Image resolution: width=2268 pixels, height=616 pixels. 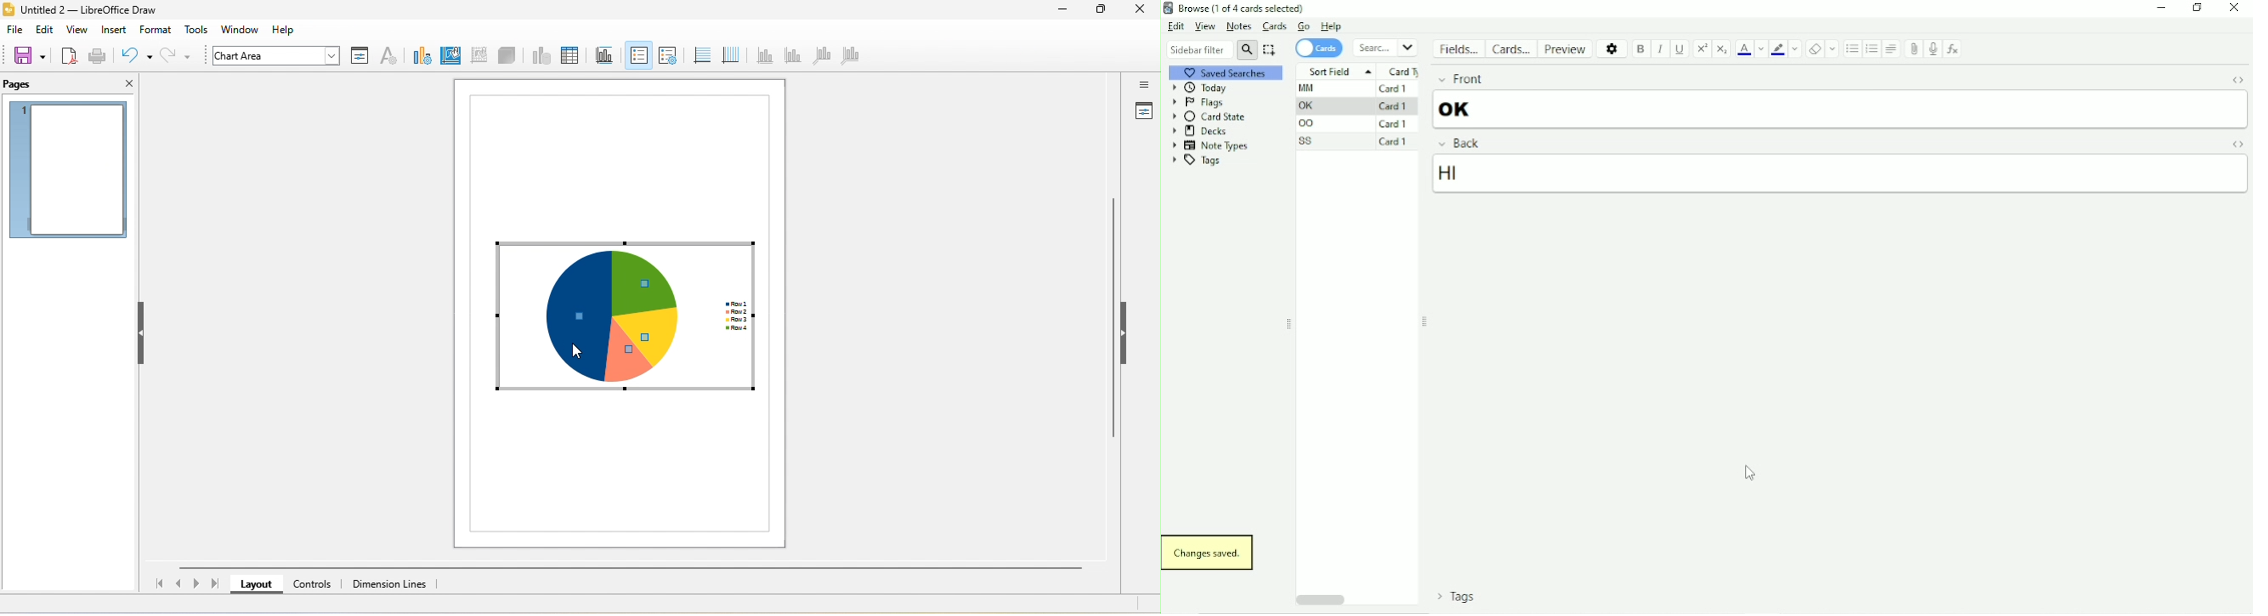 What do you see at coordinates (1336, 70) in the screenshot?
I see `Sort Field` at bounding box center [1336, 70].